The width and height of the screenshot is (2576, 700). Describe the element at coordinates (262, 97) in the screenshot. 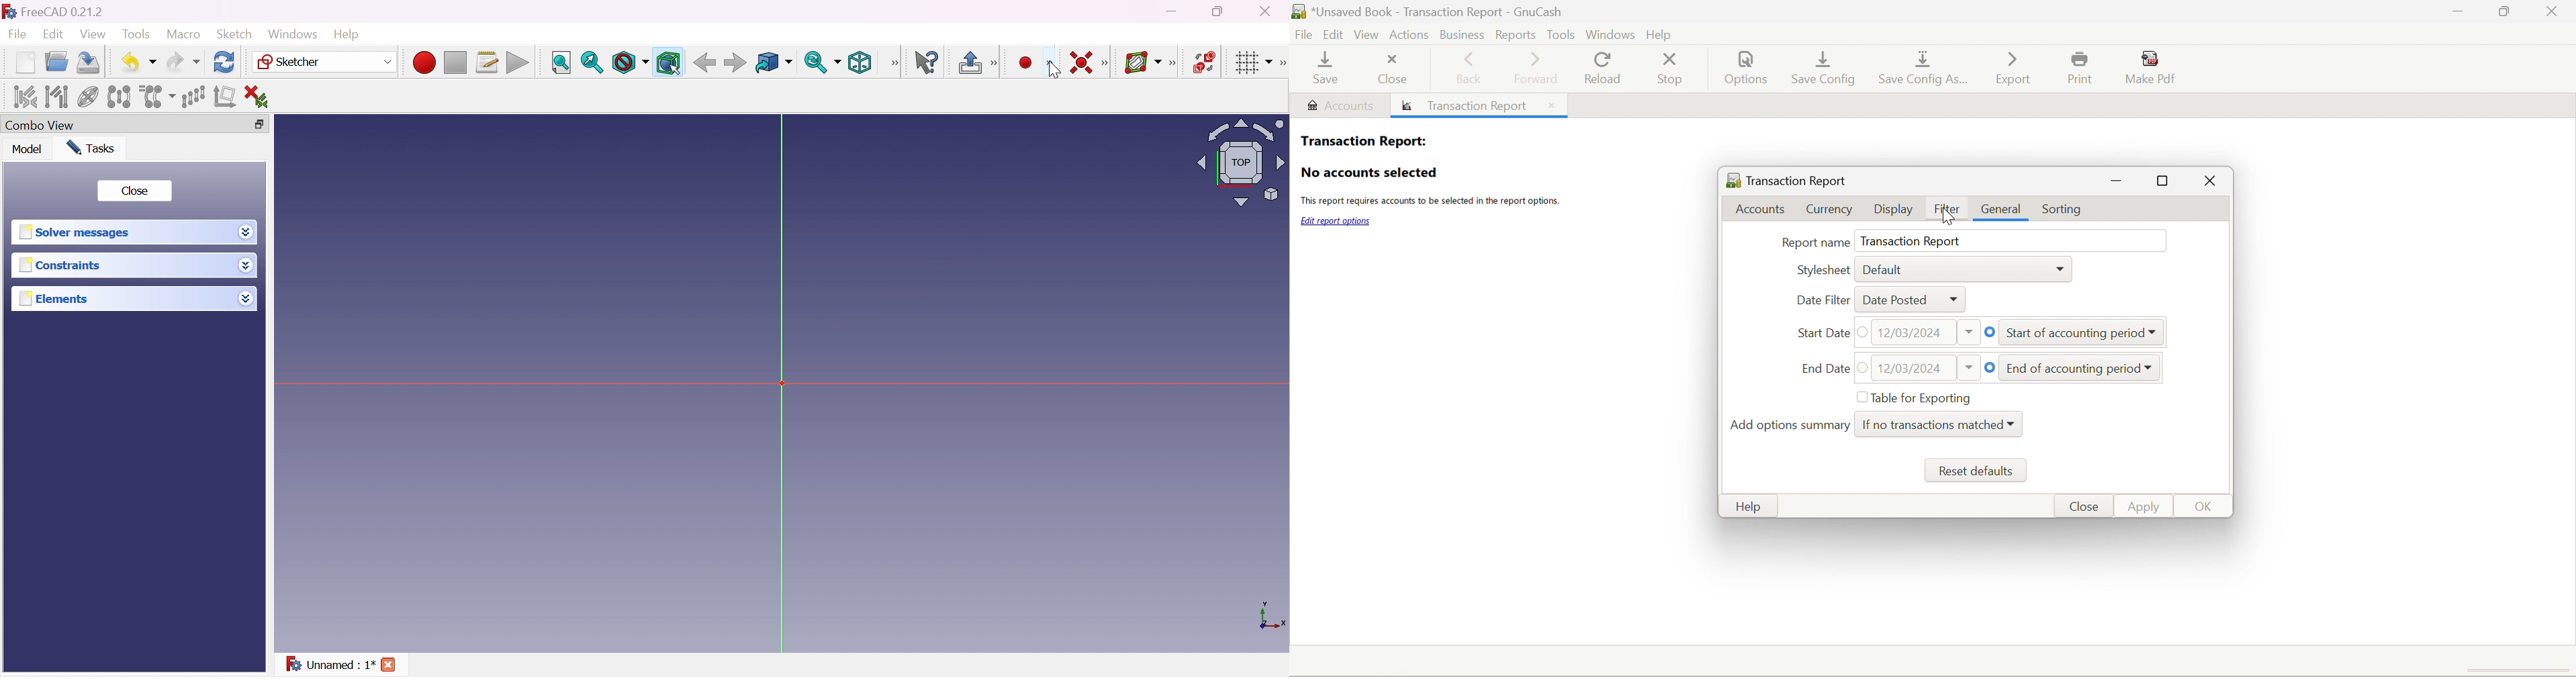

I see `Delete all constraints` at that location.